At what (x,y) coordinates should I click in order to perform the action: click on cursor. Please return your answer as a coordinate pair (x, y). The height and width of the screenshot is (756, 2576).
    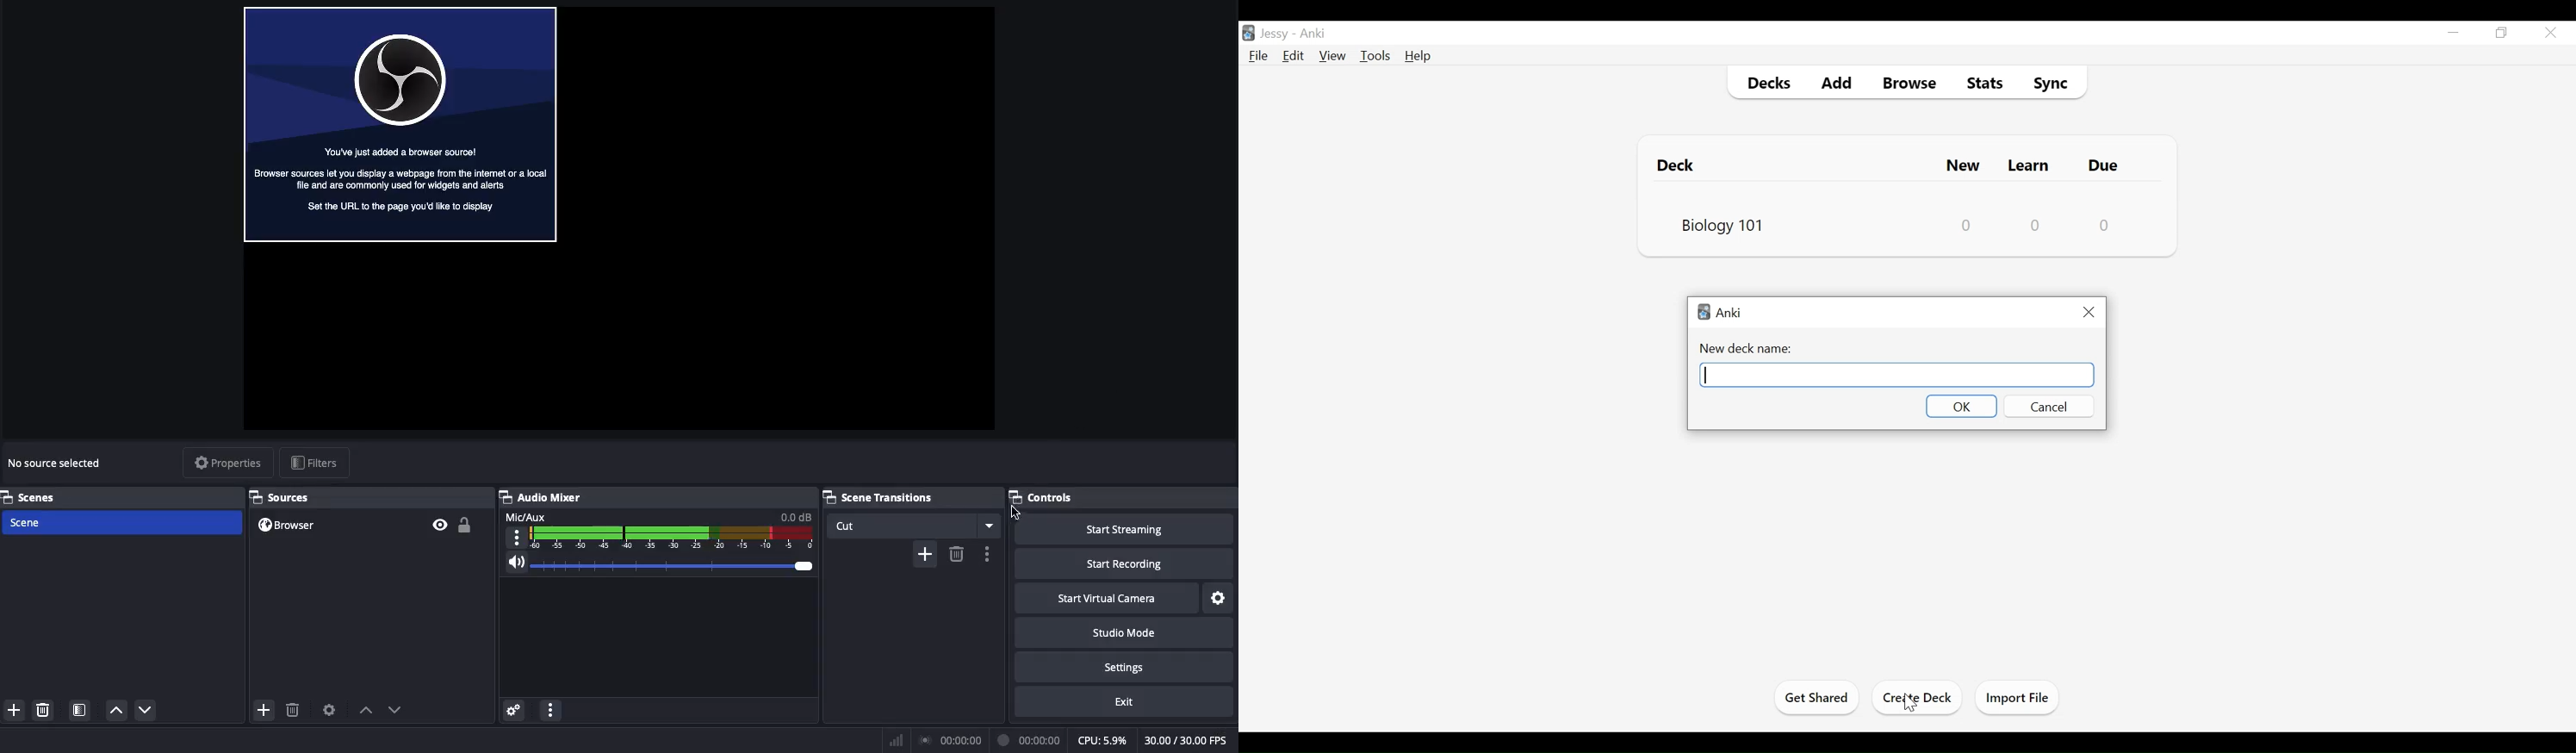
    Looking at the image, I should click on (1018, 514).